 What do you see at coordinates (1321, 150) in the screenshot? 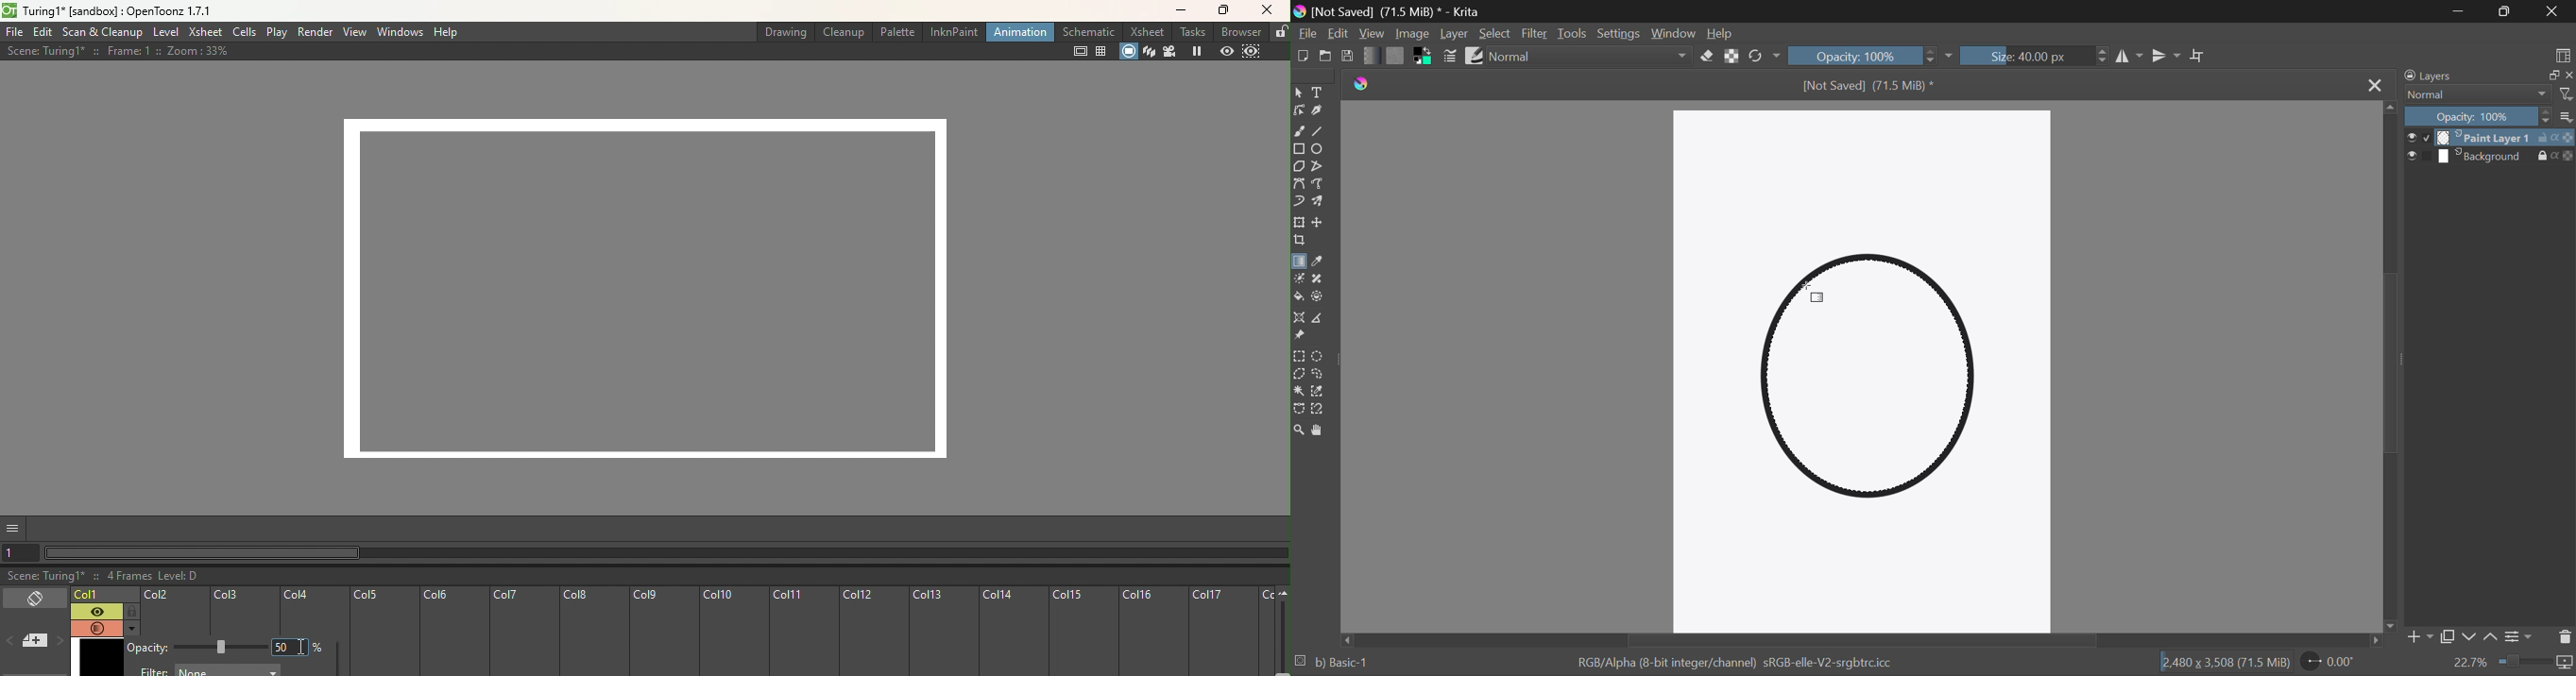
I see `Elipses` at bounding box center [1321, 150].